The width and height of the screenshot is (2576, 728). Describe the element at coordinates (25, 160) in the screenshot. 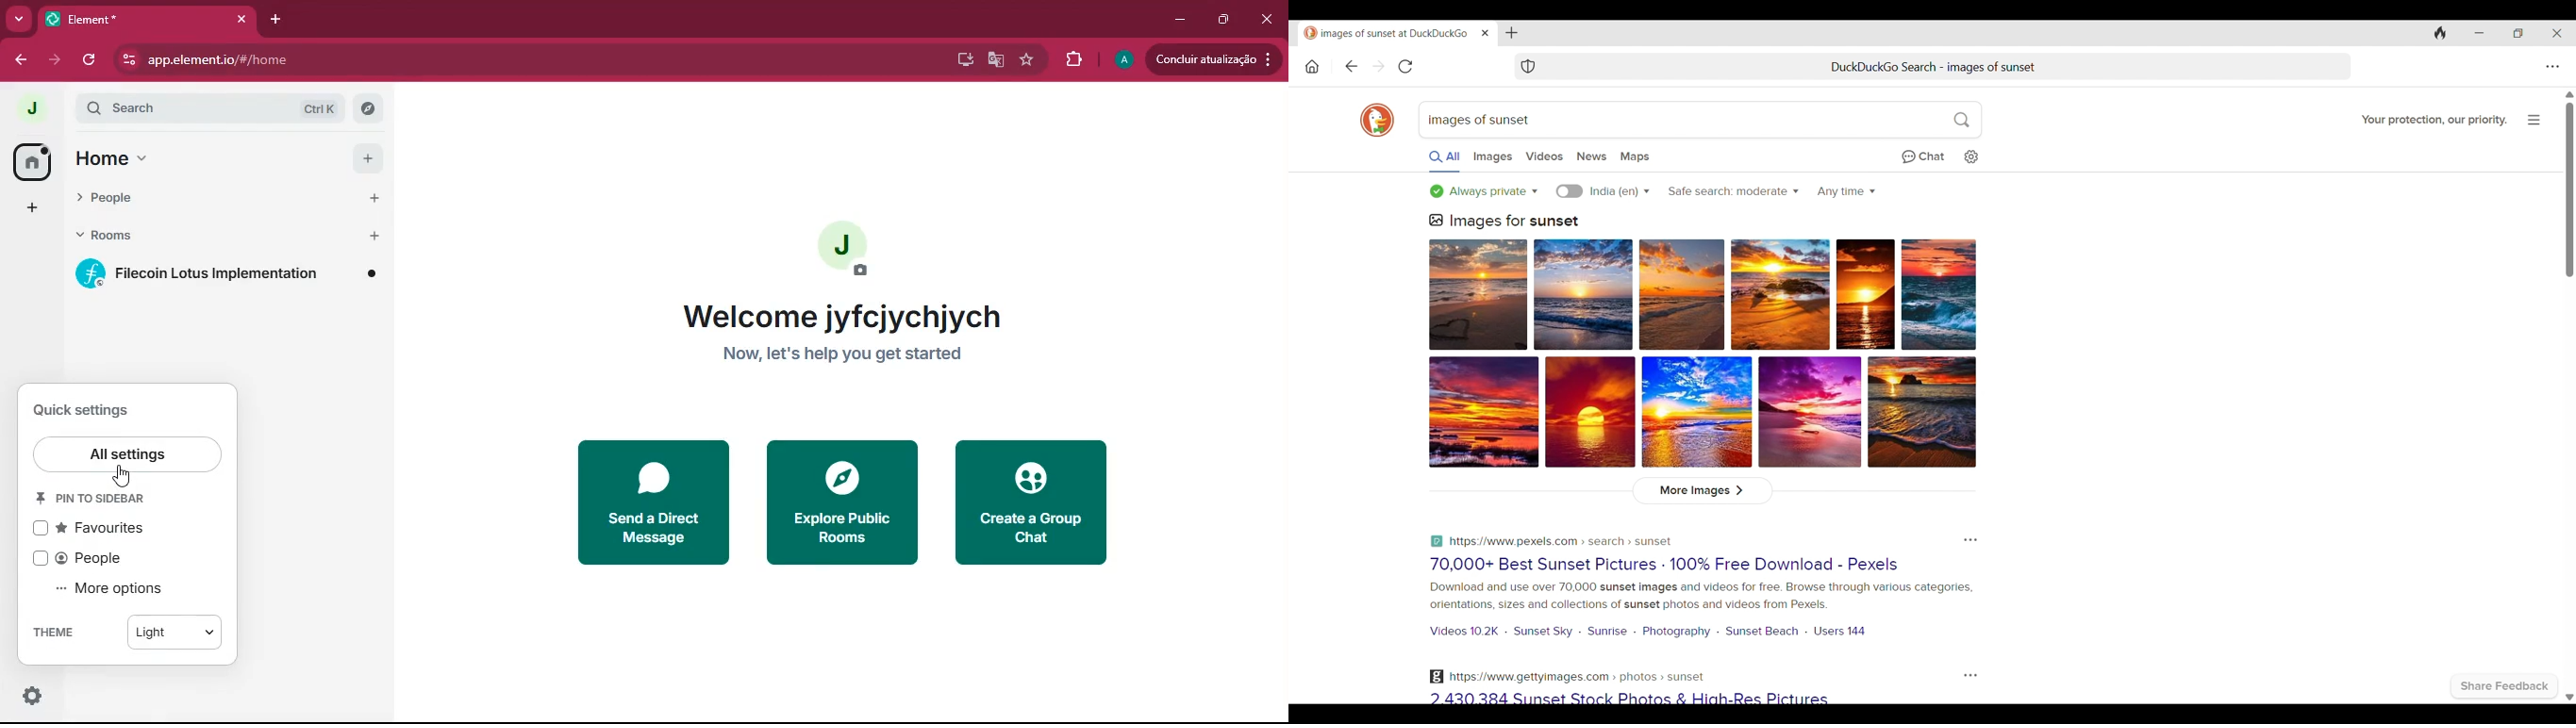

I see `home` at that location.